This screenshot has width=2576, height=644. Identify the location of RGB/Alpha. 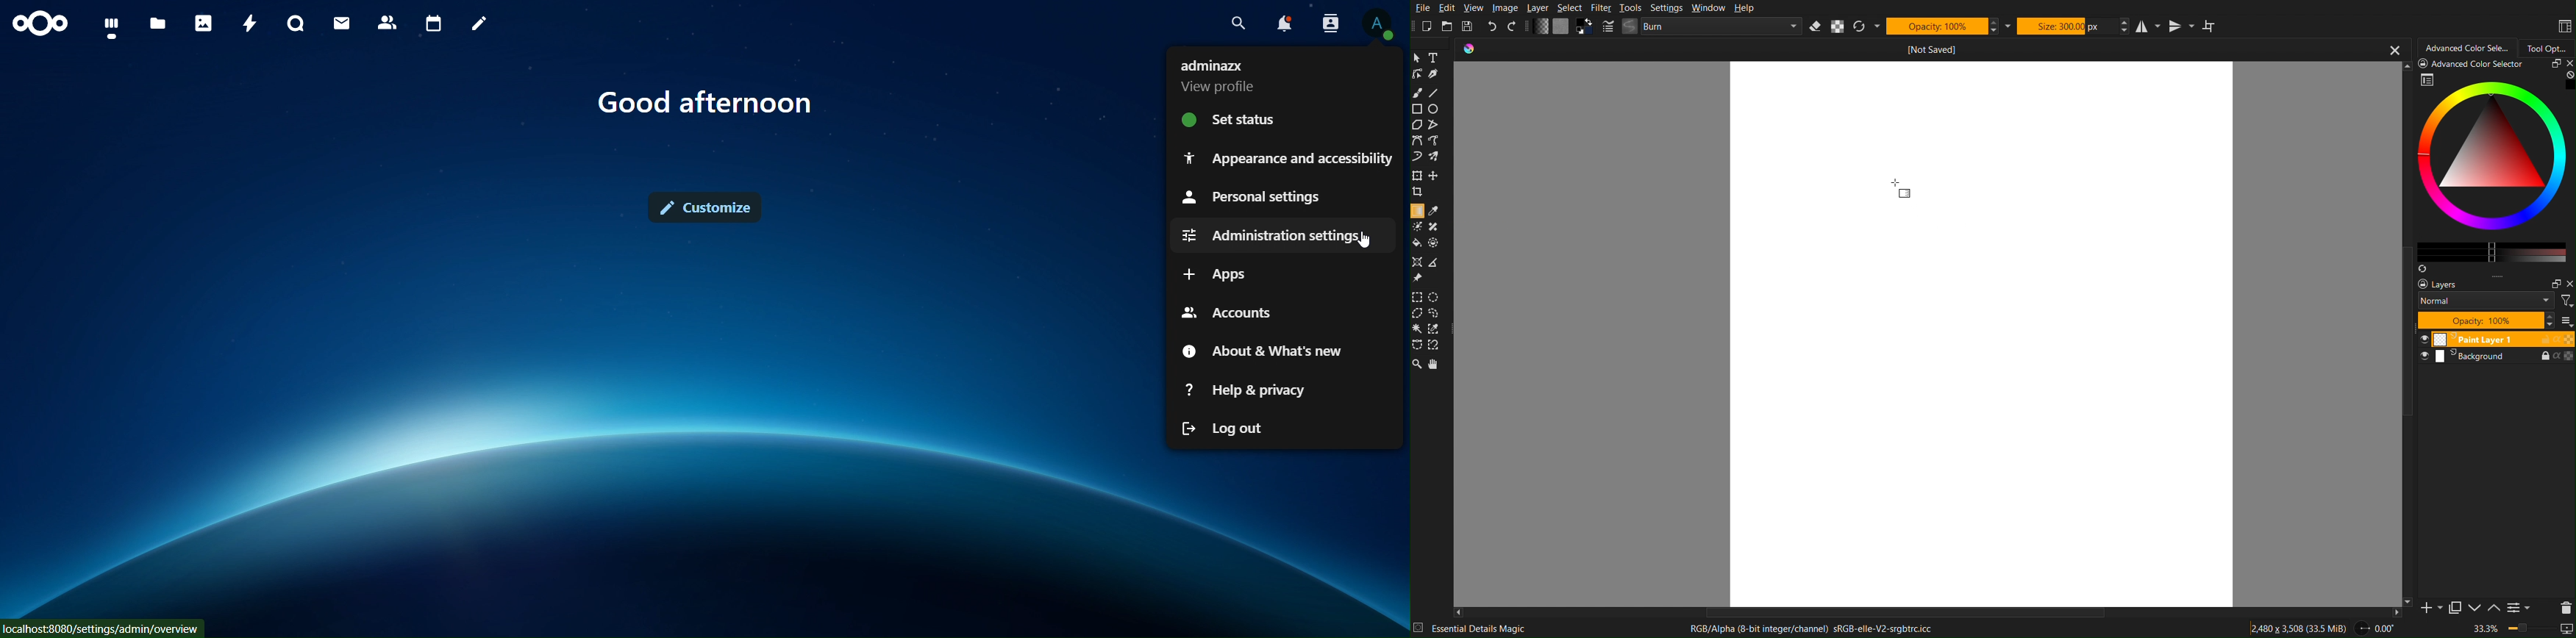
(1817, 629).